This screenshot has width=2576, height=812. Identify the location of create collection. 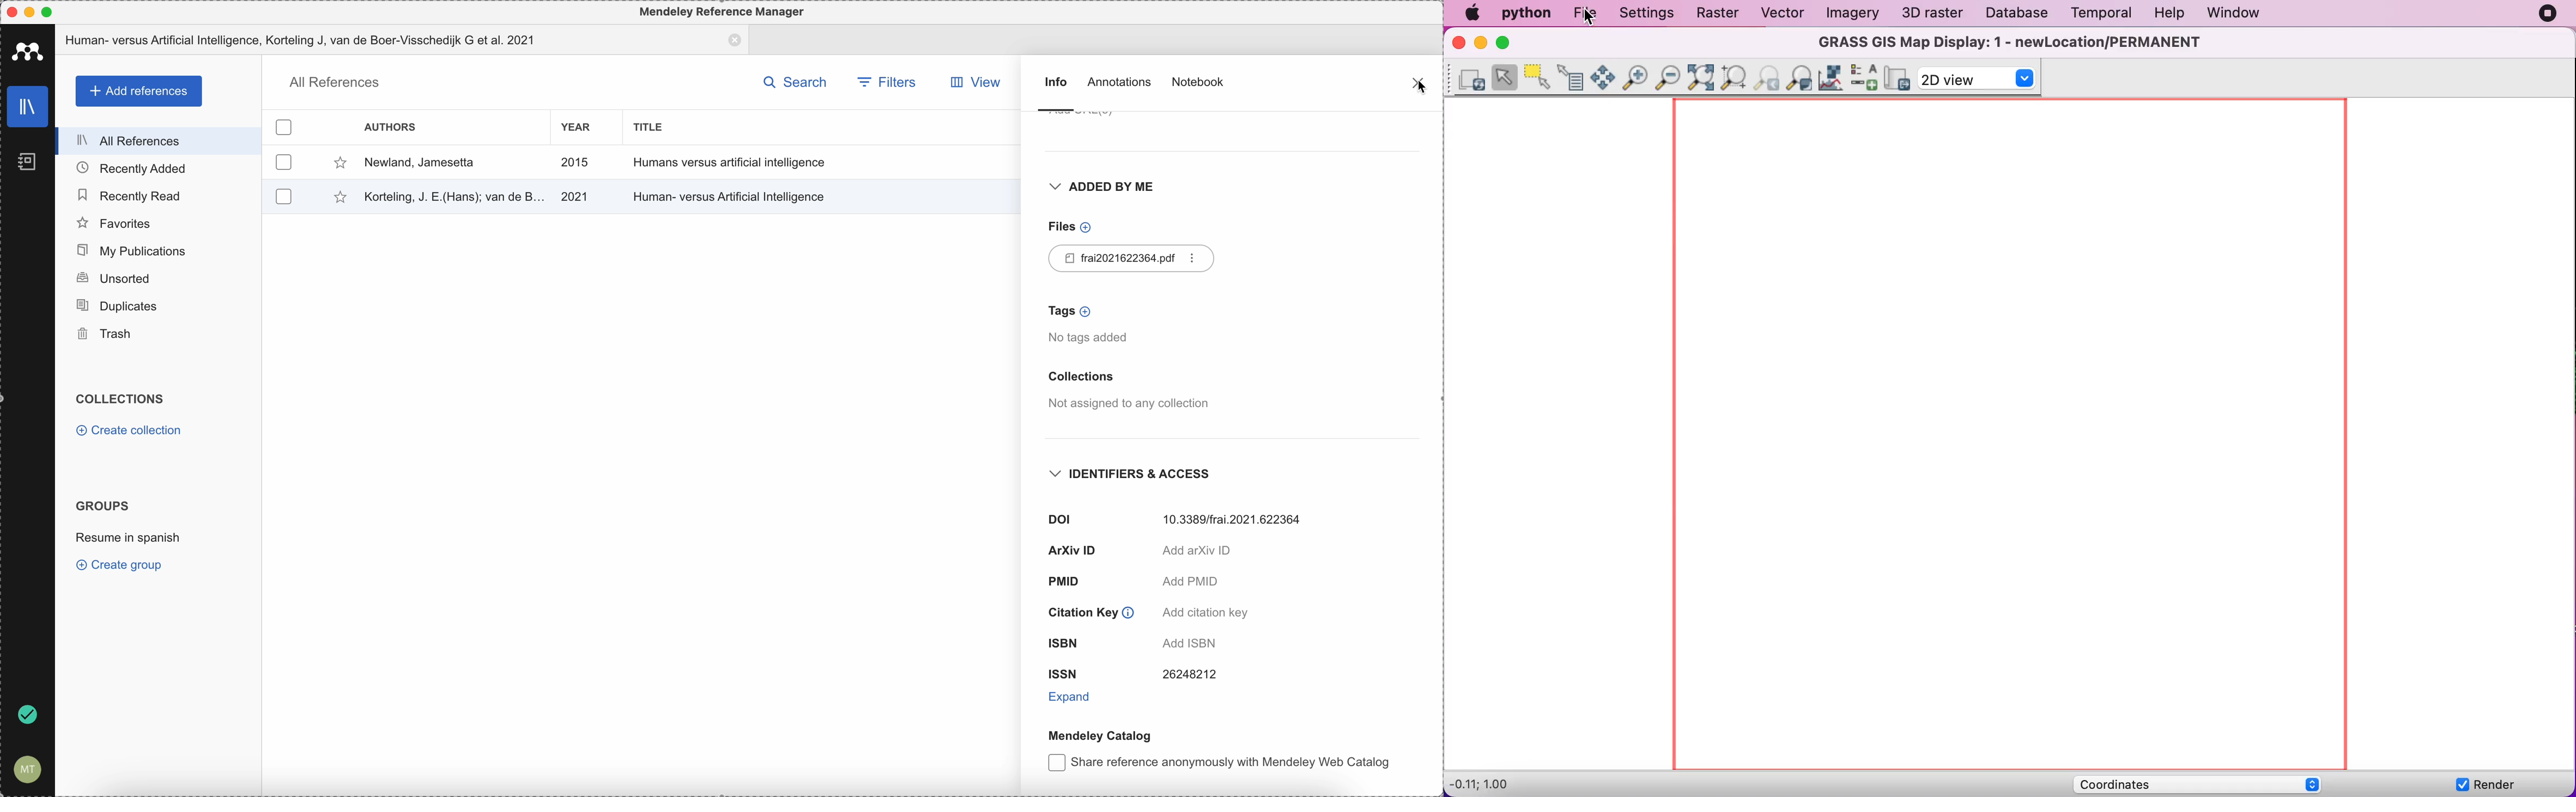
(128, 431).